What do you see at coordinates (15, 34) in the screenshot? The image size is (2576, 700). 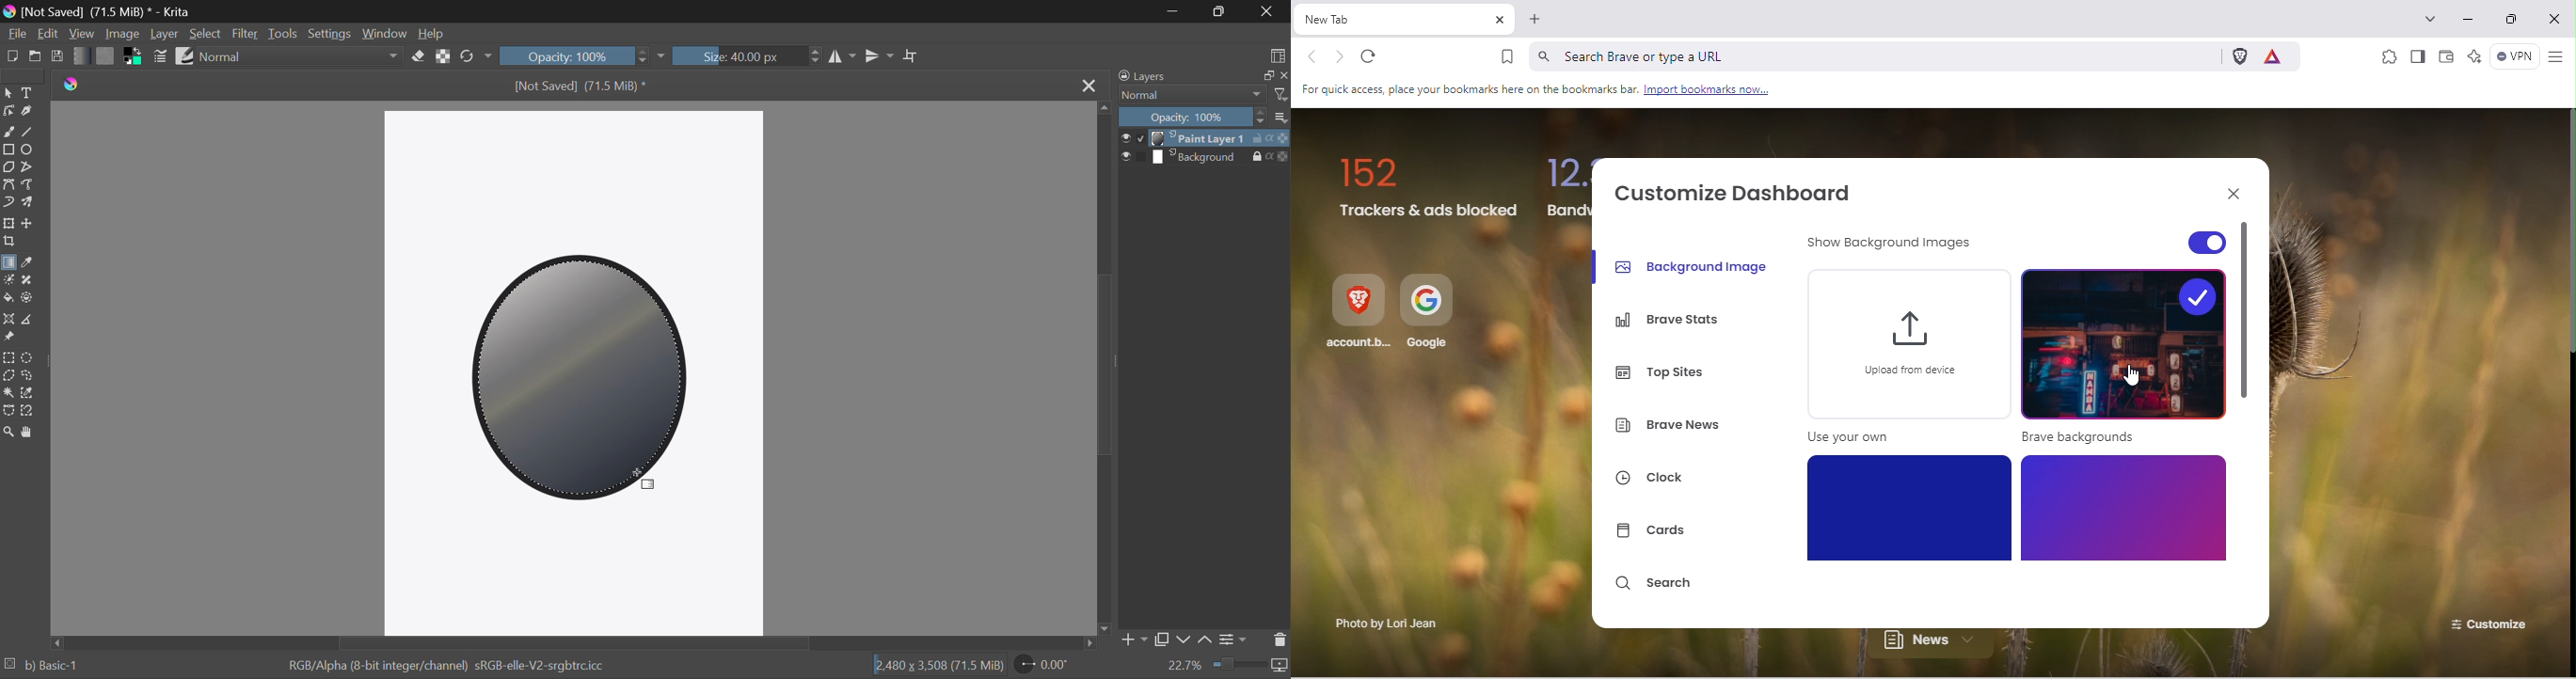 I see `File` at bounding box center [15, 34].